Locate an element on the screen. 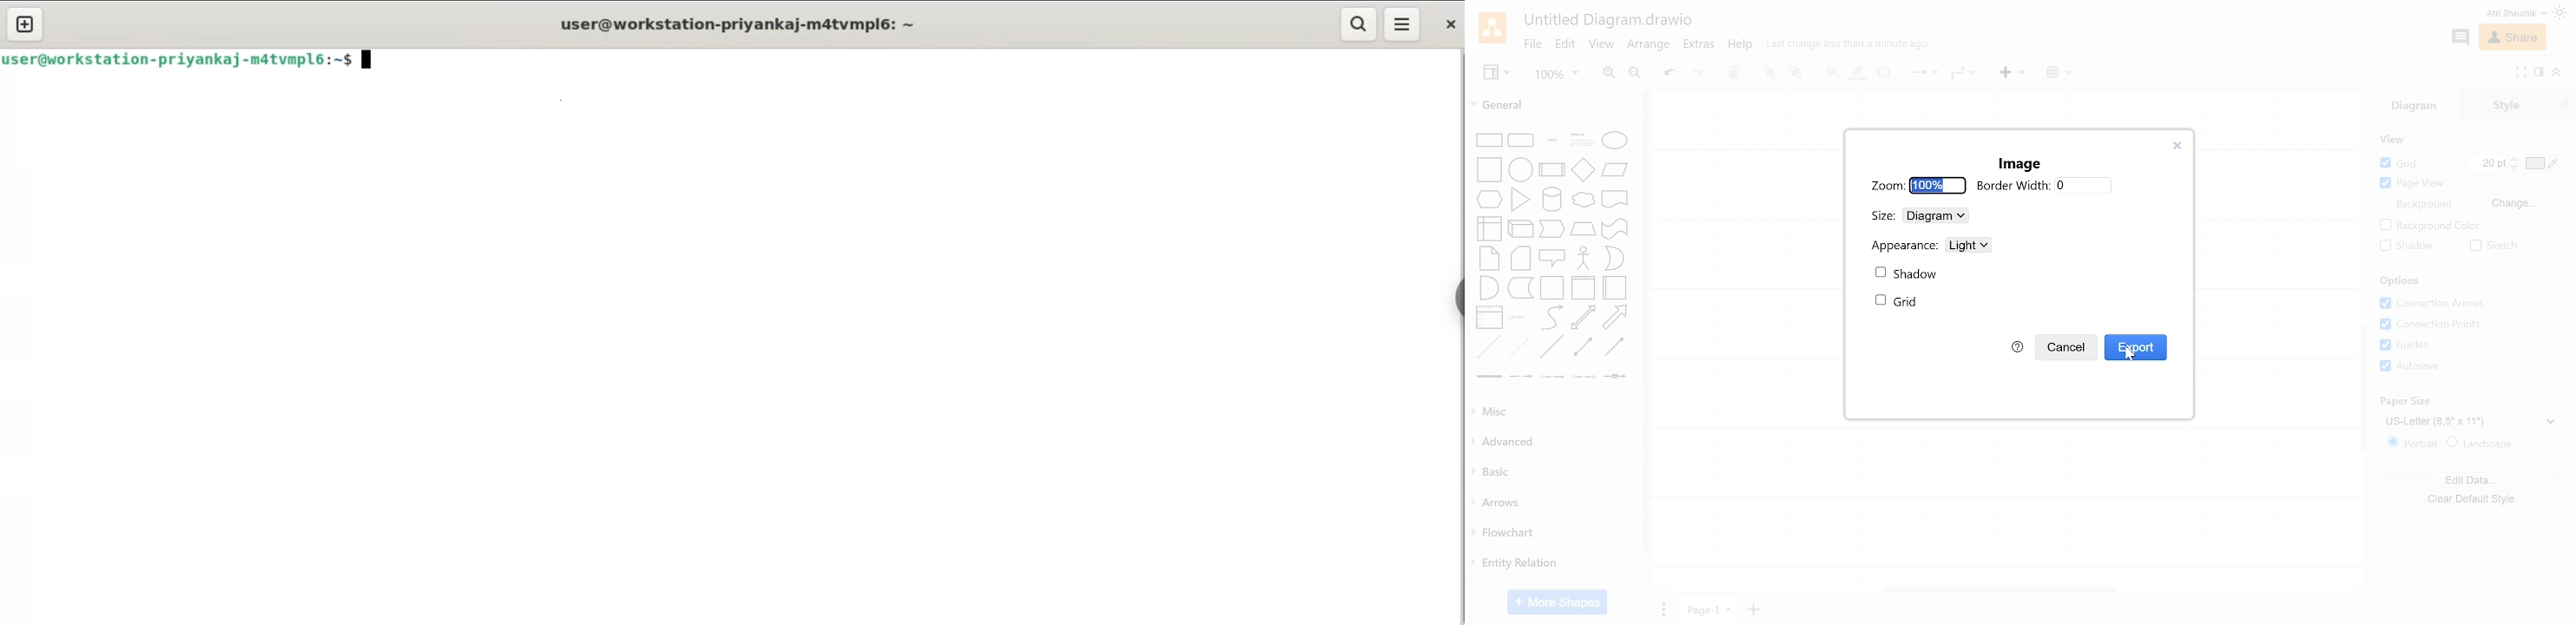 The image size is (2576, 644). Entity relation is located at coordinates (1519, 564).